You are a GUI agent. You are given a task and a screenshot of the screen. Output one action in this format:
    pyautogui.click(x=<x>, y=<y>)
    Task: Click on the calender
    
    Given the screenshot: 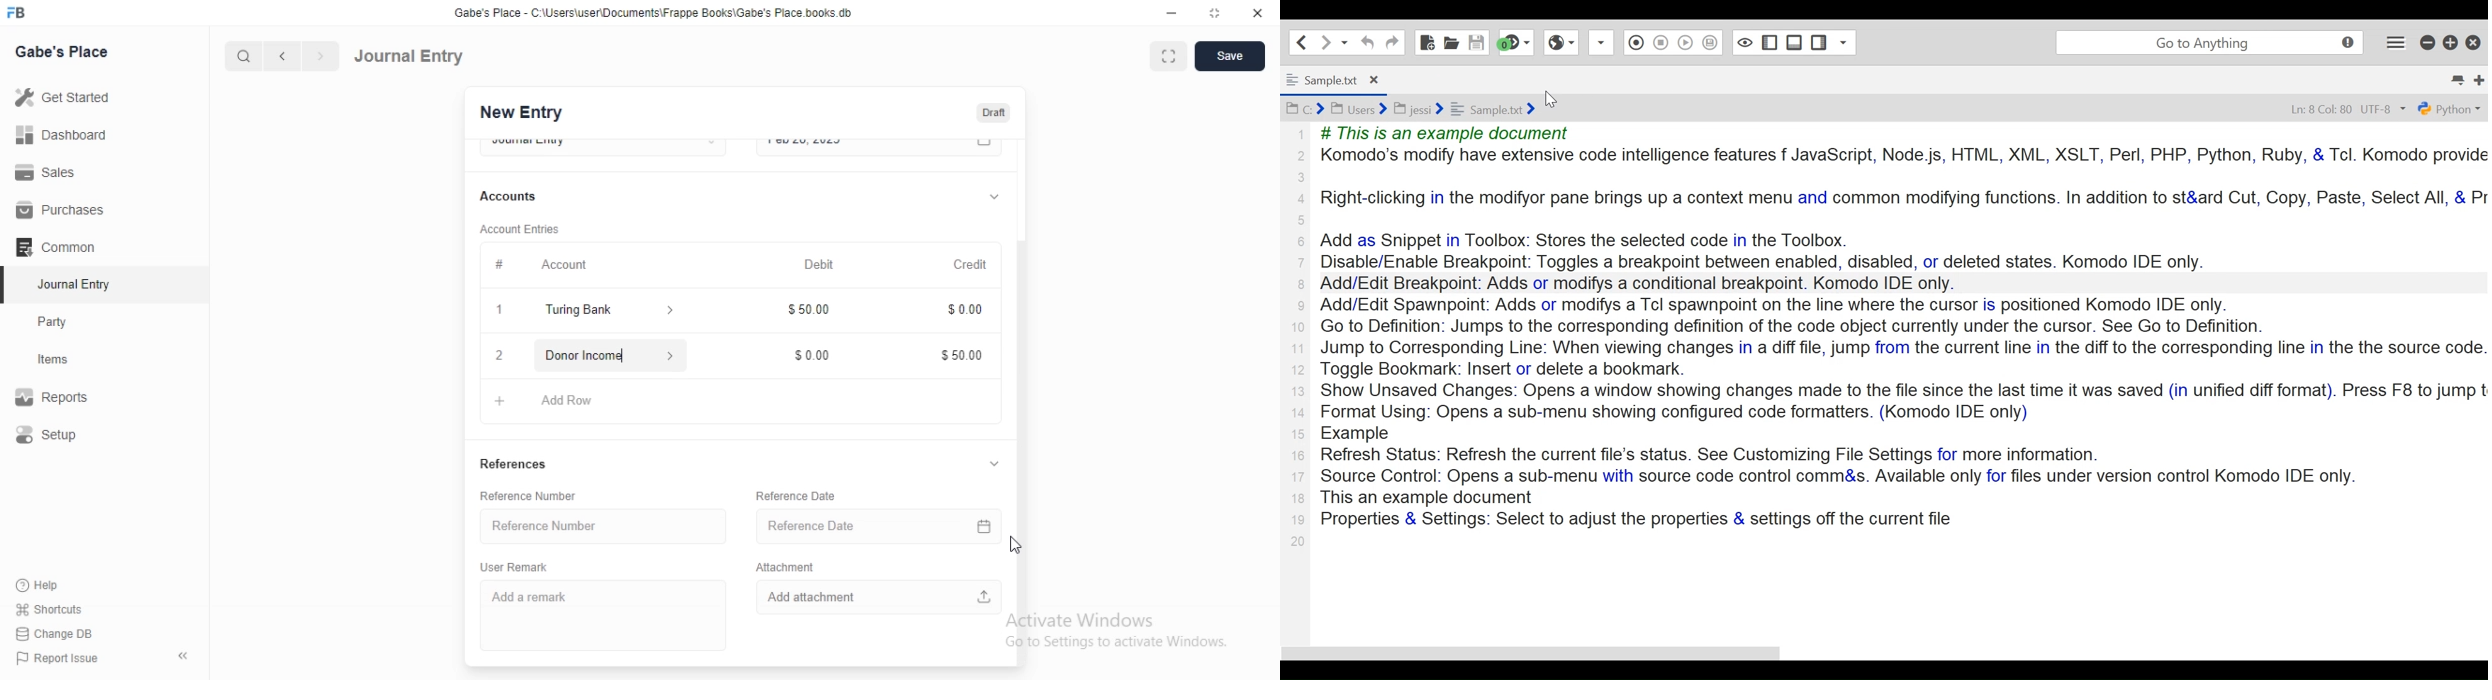 What is the action you would take?
    pyautogui.click(x=985, y=147)
    